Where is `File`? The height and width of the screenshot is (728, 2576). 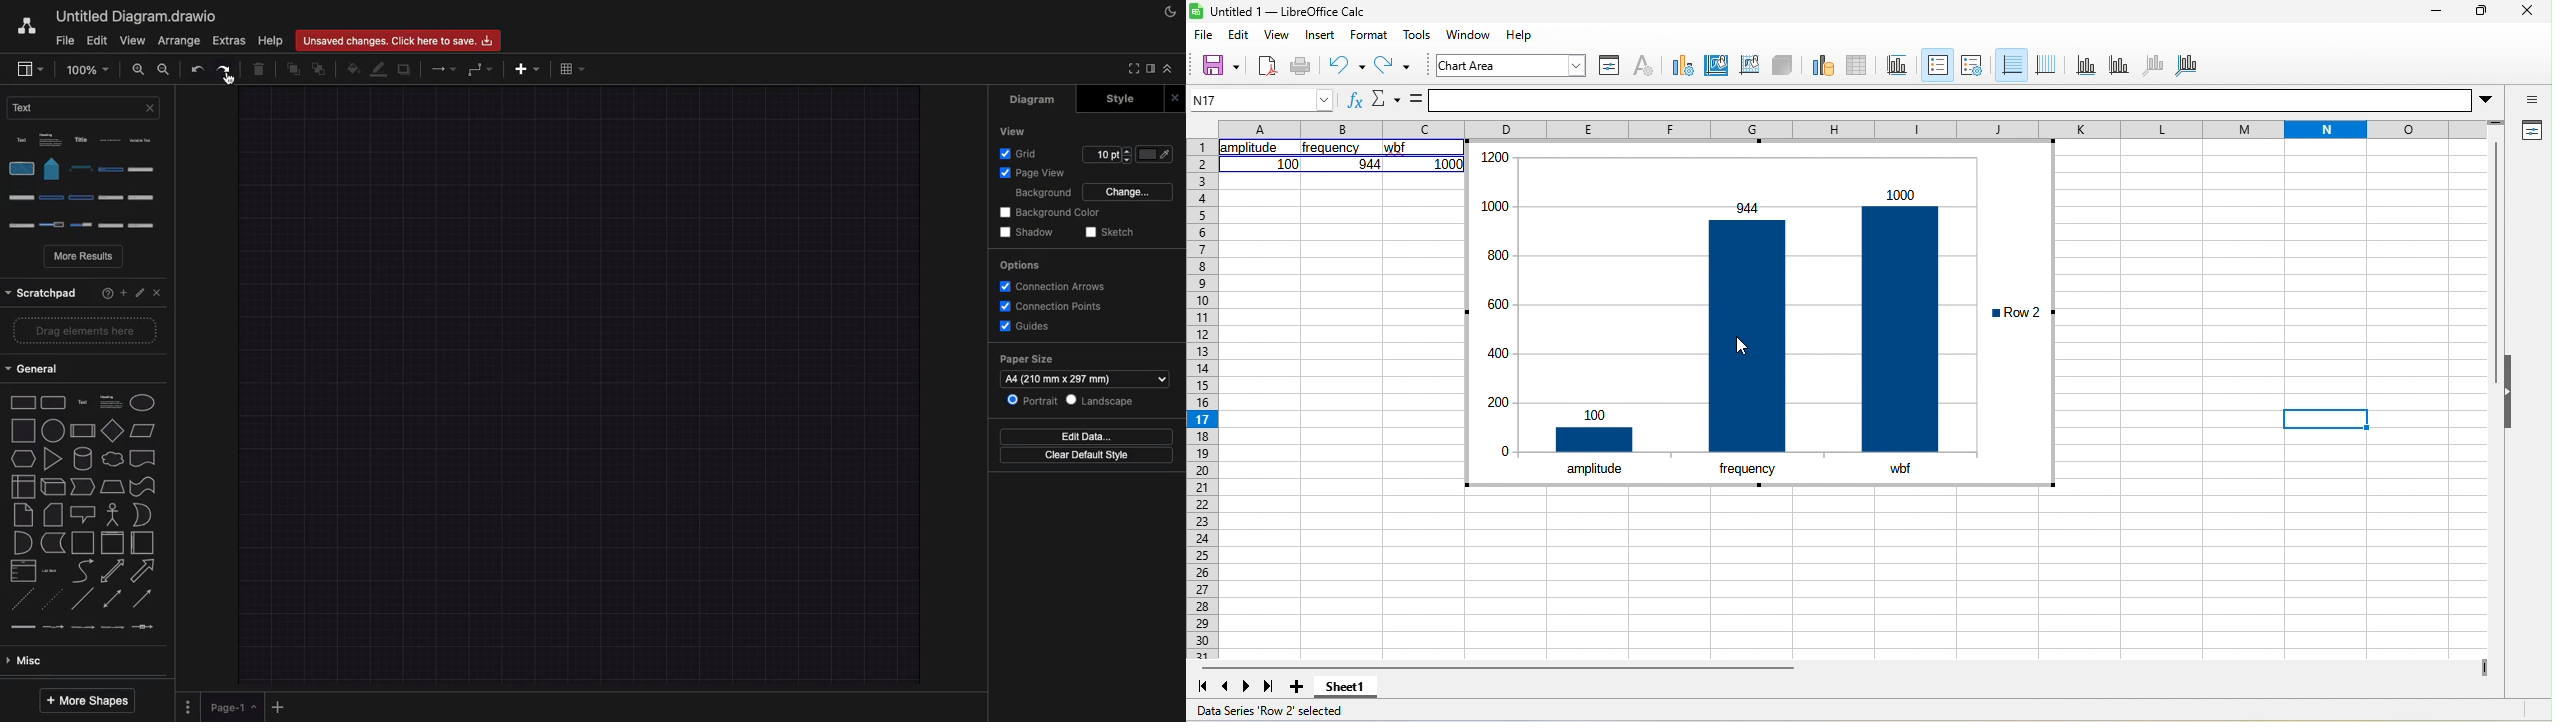 File is located at coordinates (63, 41).